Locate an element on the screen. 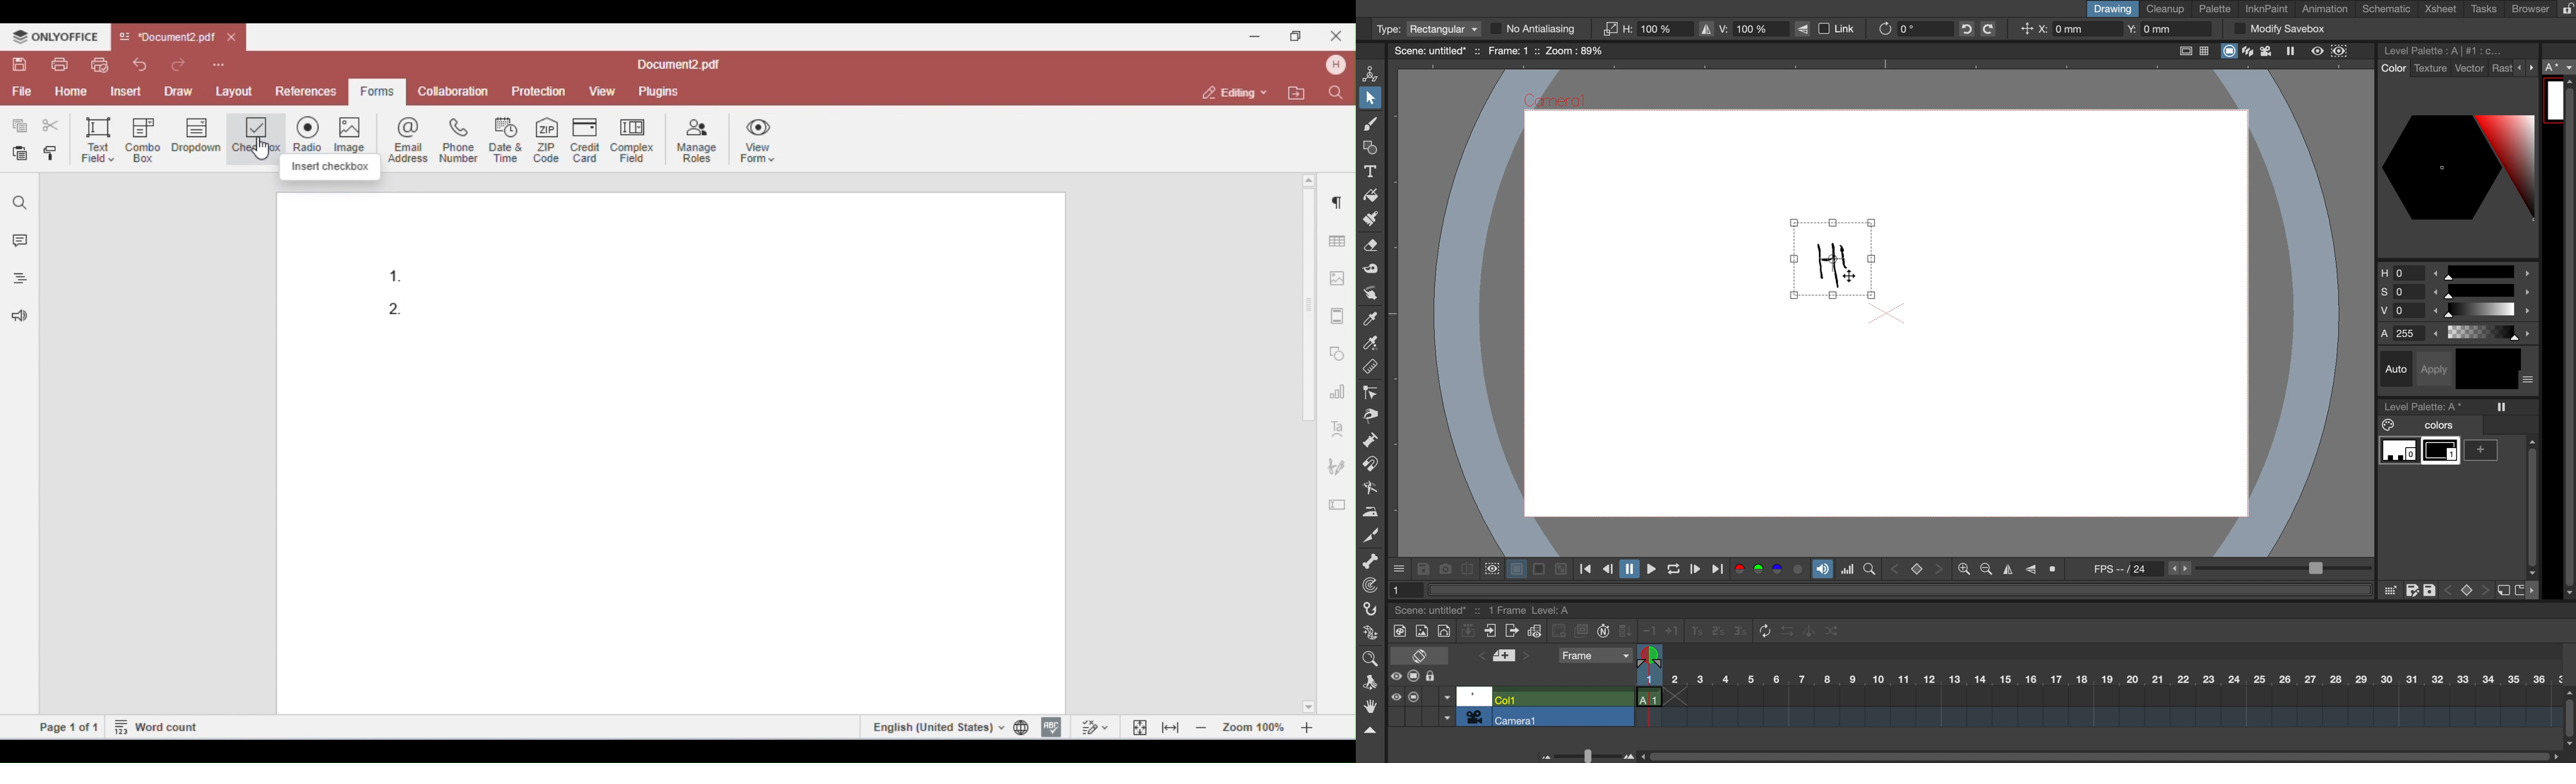  redo is located at coordinates (1996, 29).